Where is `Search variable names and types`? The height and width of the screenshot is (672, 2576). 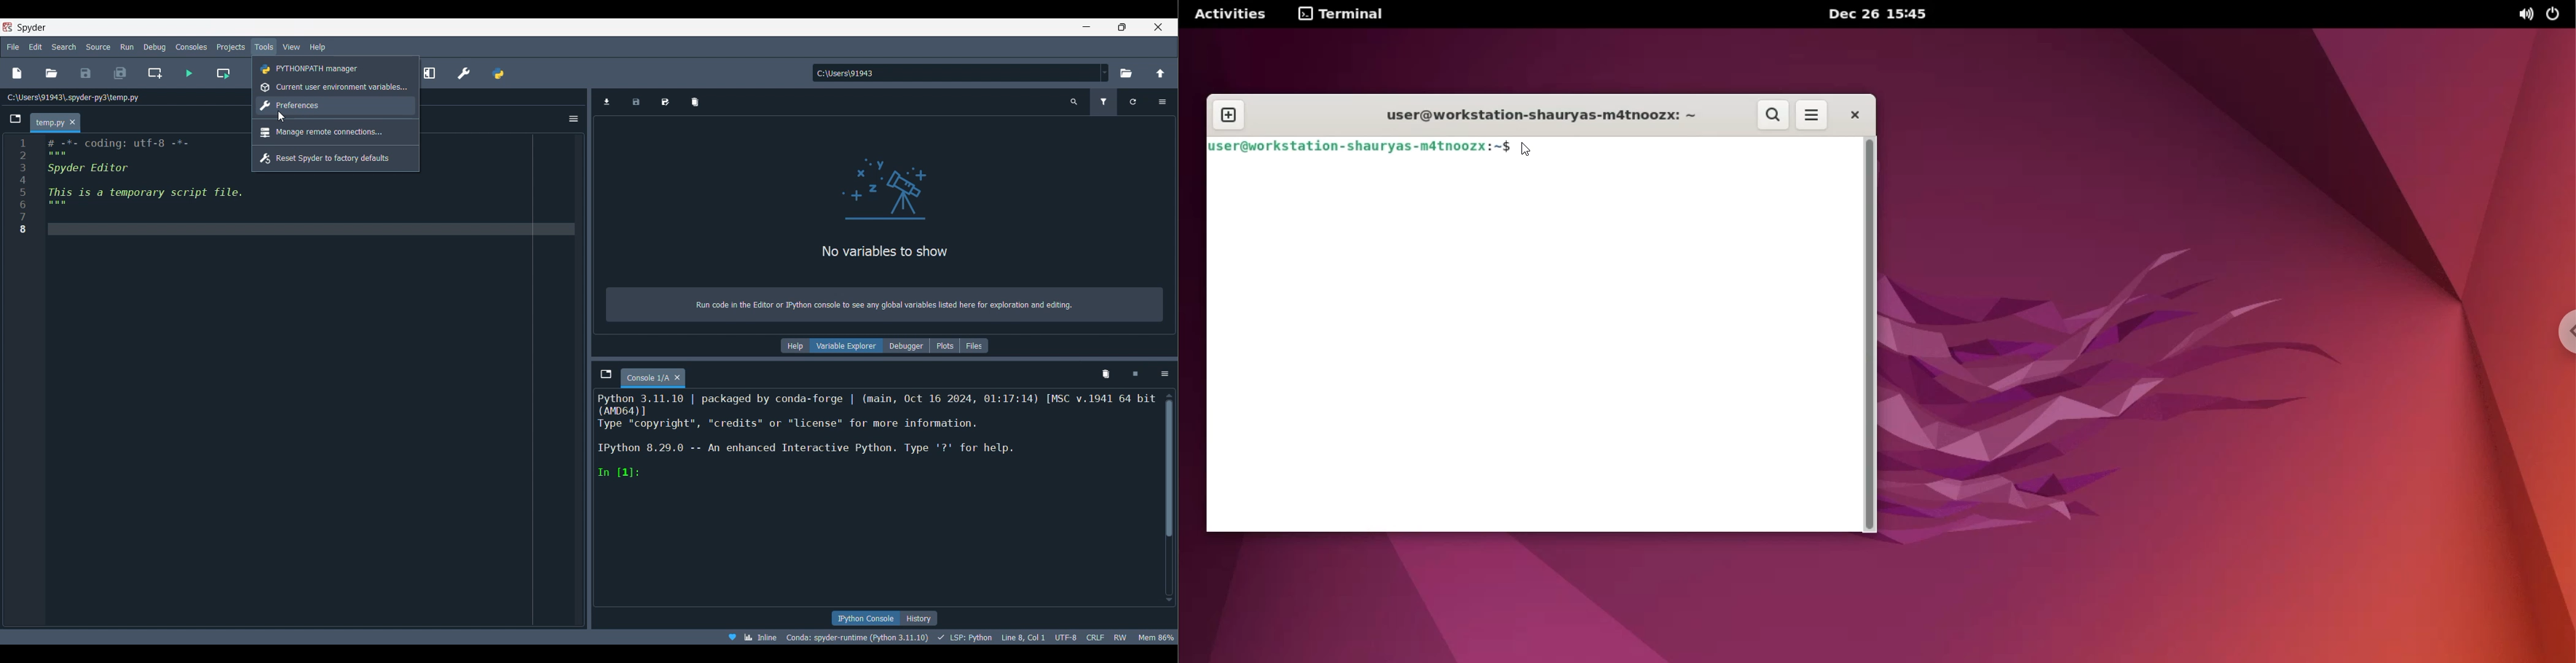
Search variable names and types is located at coordinates (1075, 102).